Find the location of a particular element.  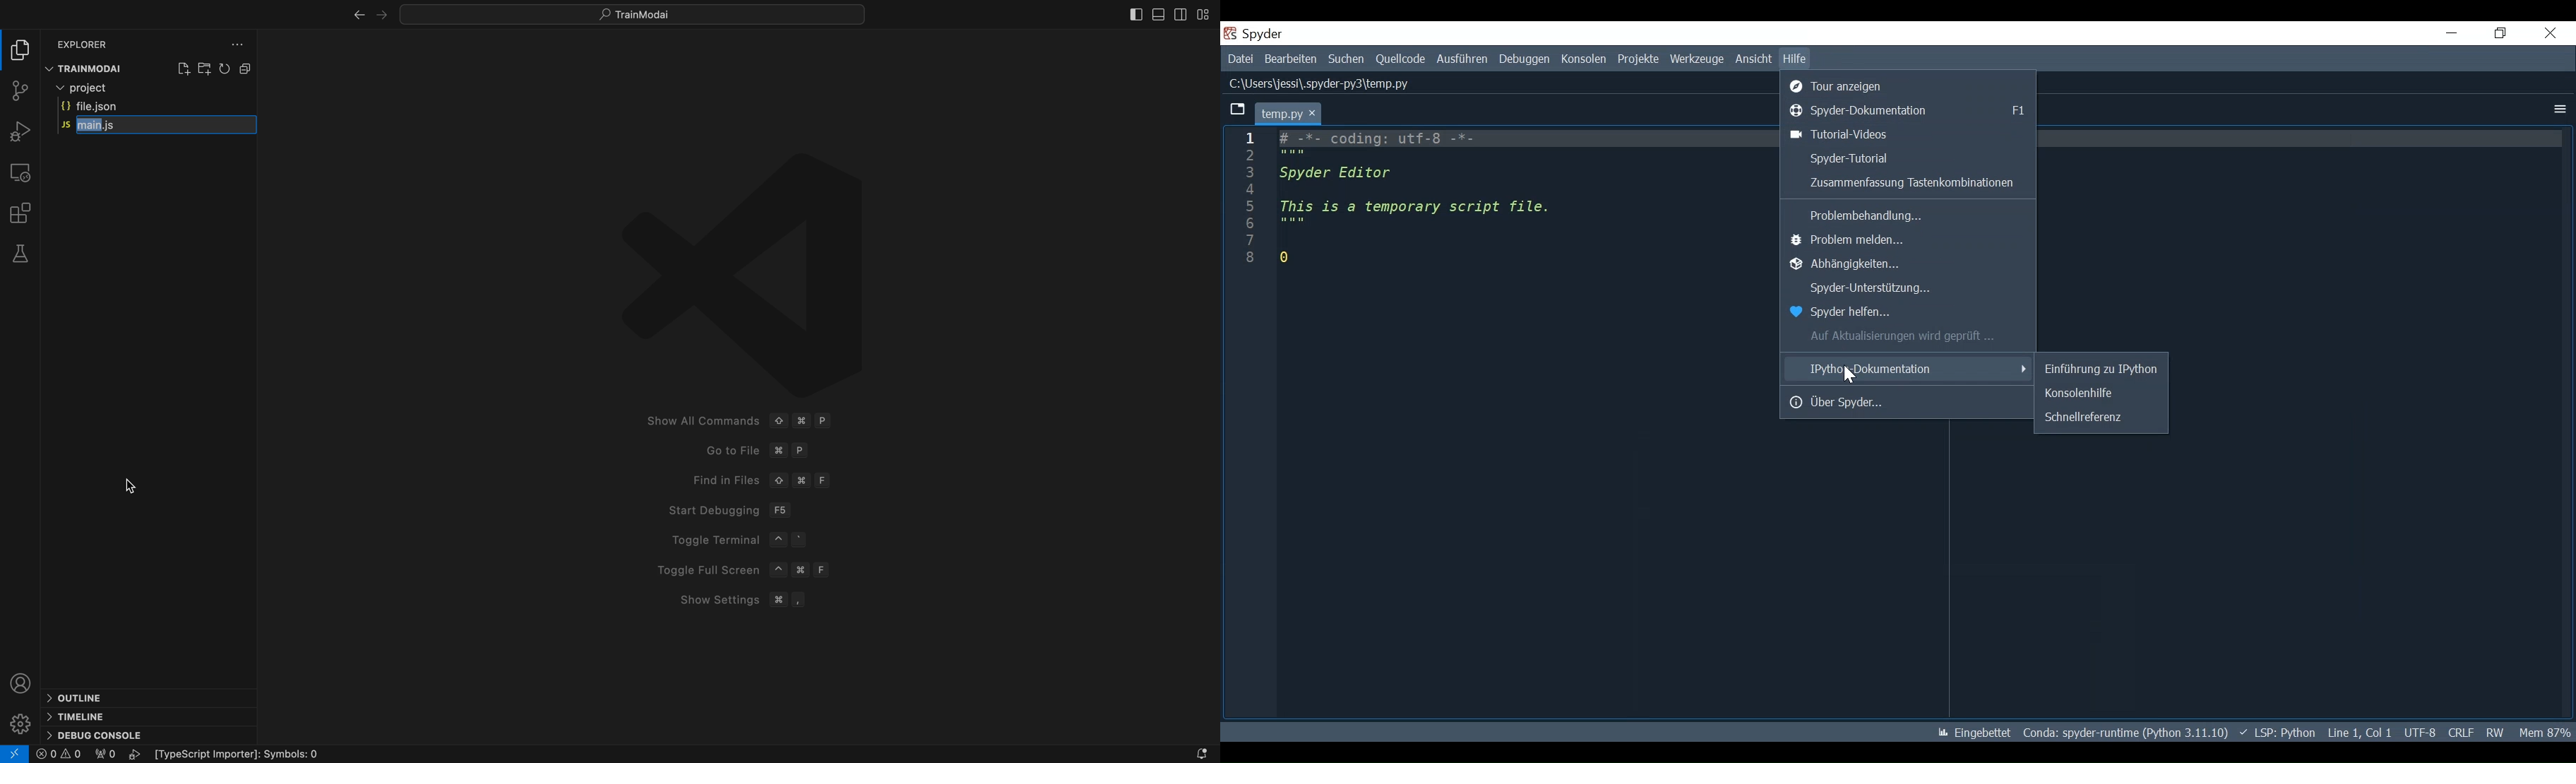

 is located at coordinates (245, 68).